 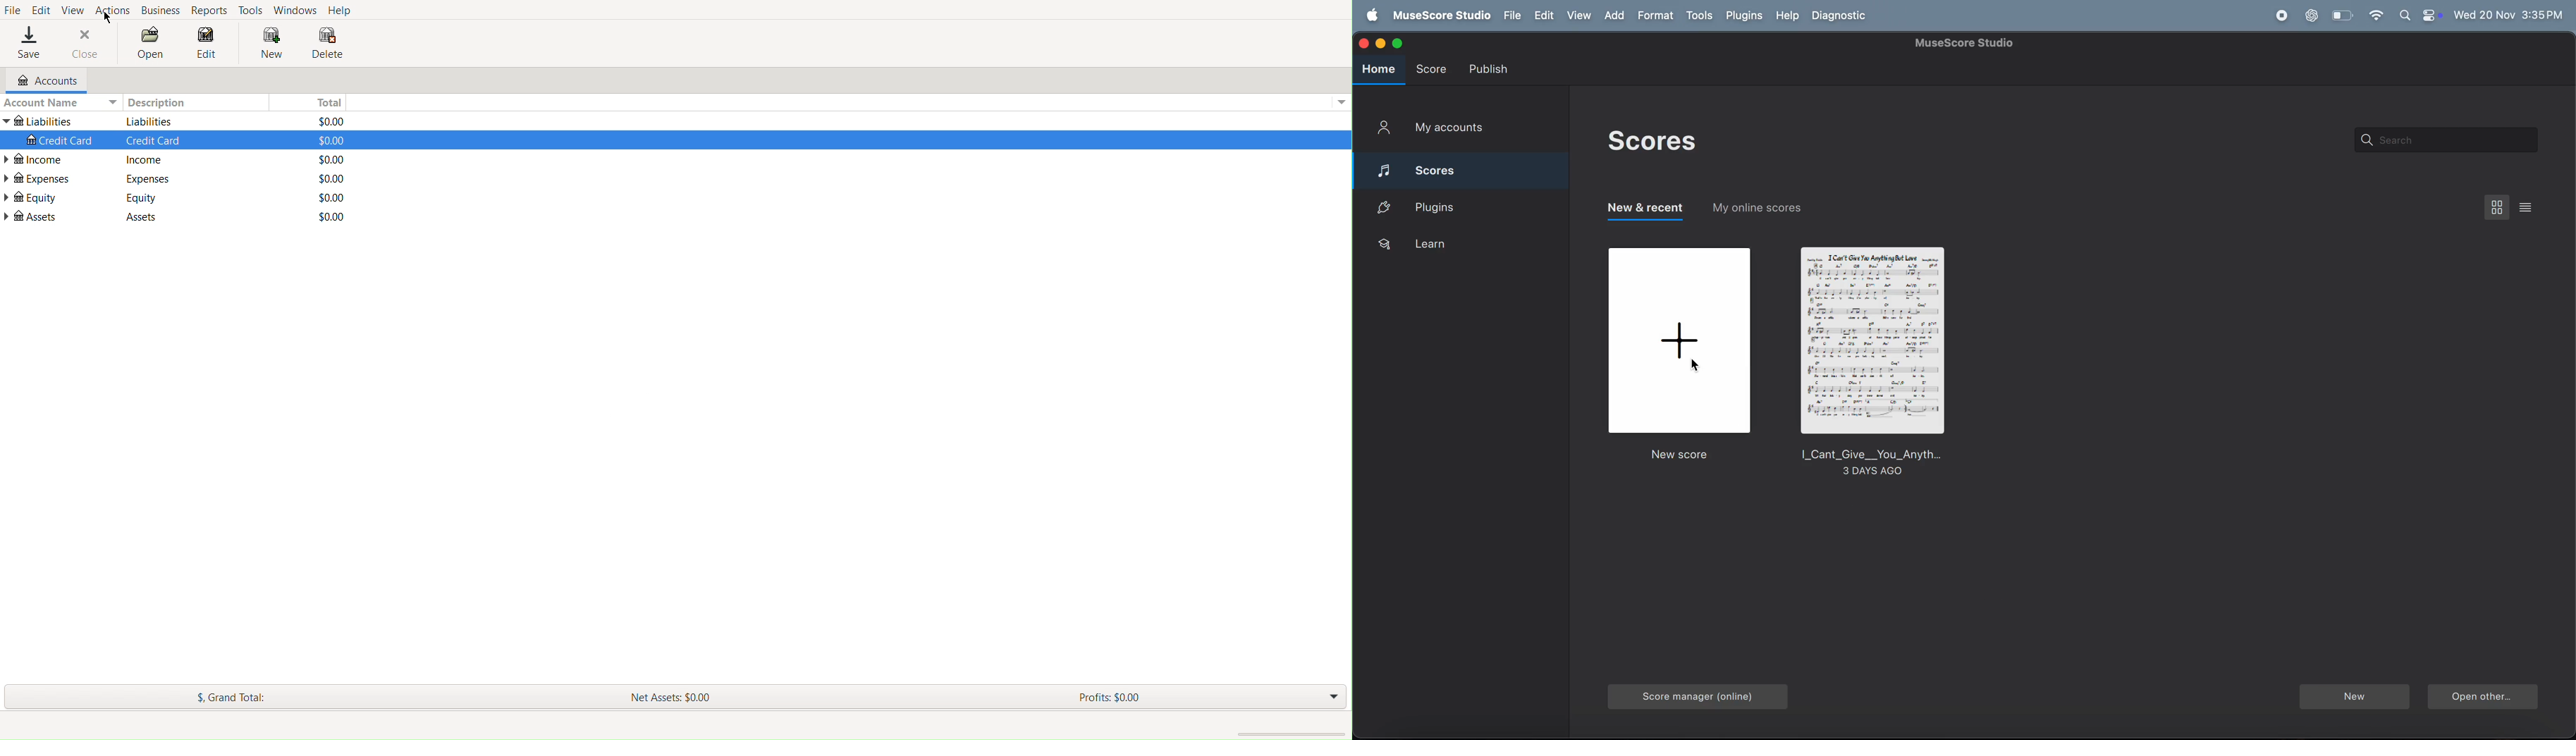 What do you see at coordinates (2375, 16) in the screenshot?
I see `wifi` at bounding box center [2375, 16].